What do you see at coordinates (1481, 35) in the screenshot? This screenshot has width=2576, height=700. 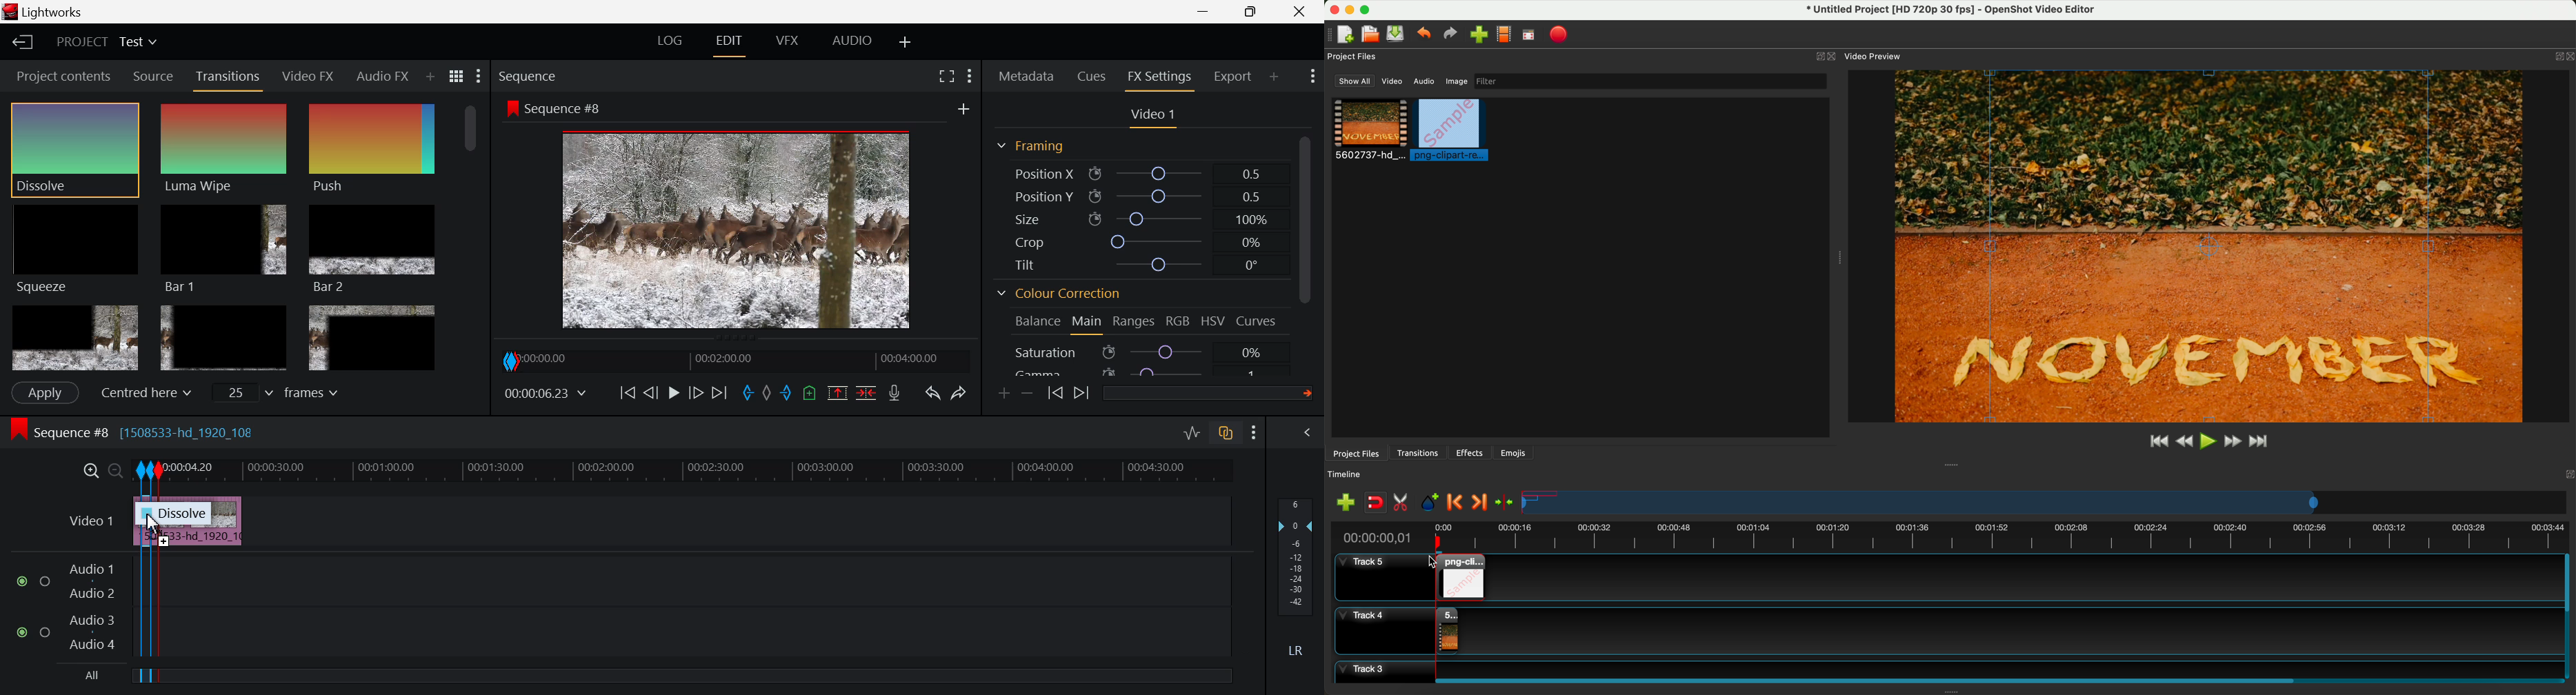 I see `click on import files` at bounding box center [1481, 35].